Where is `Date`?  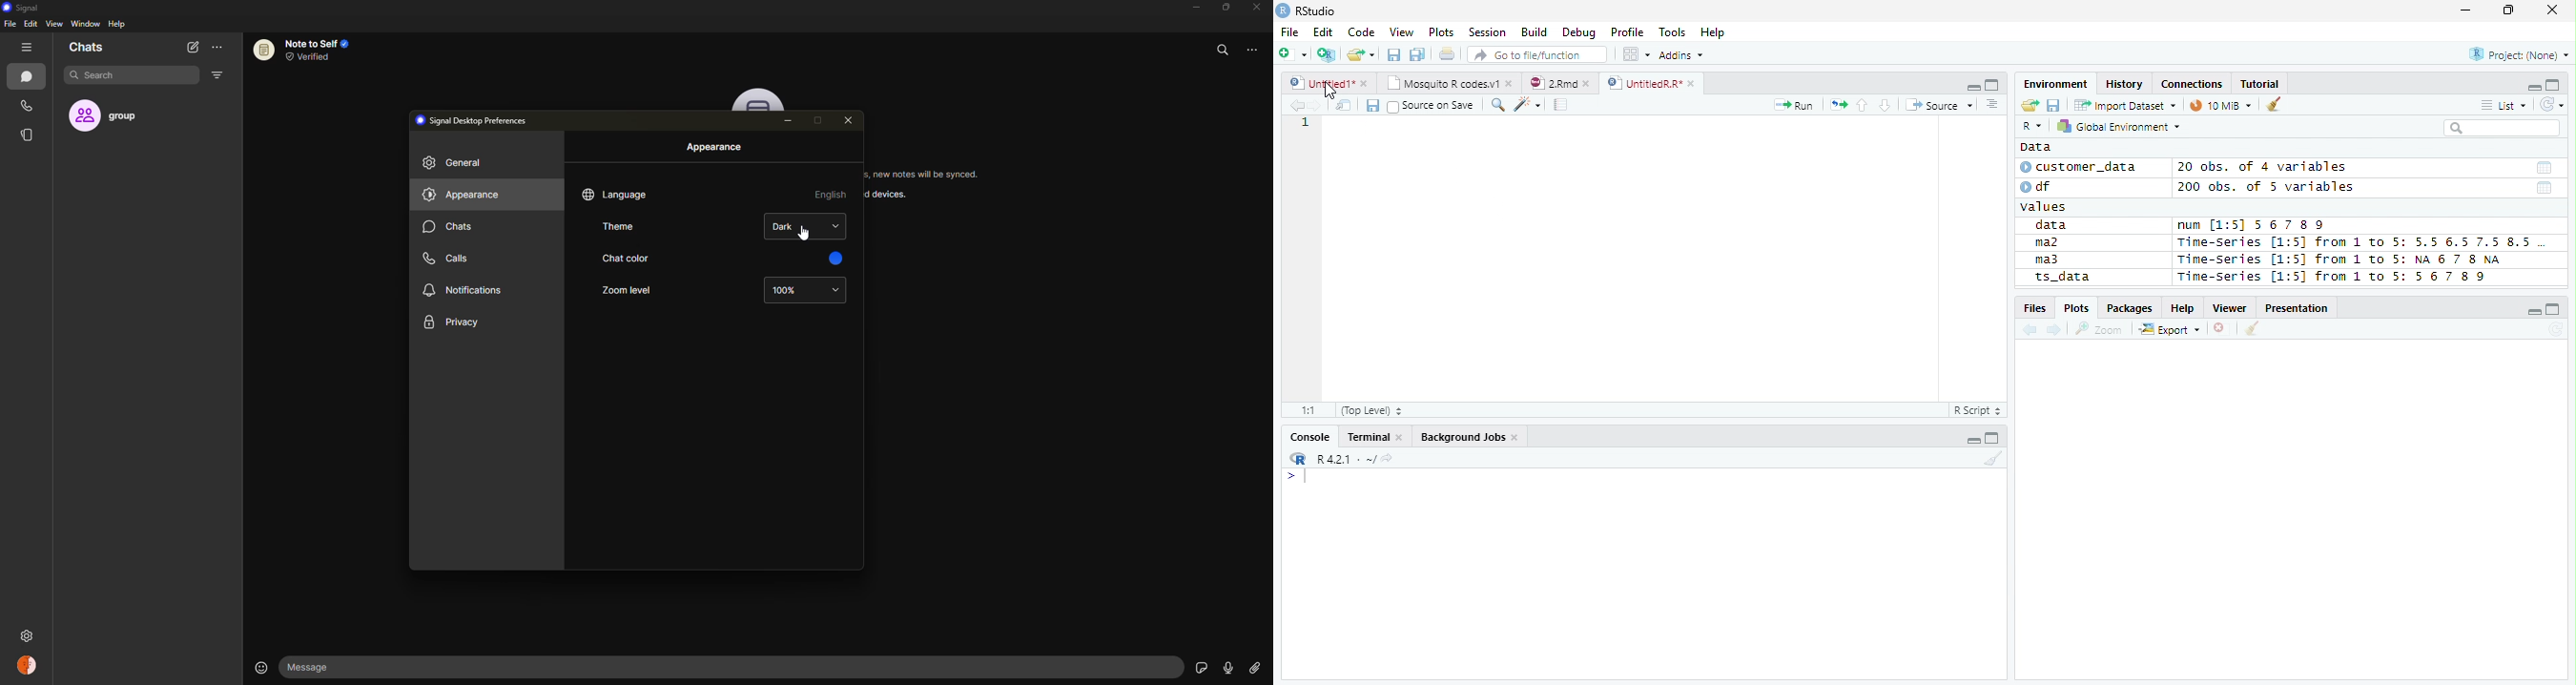 Date is located at coordinates (2545, 189).